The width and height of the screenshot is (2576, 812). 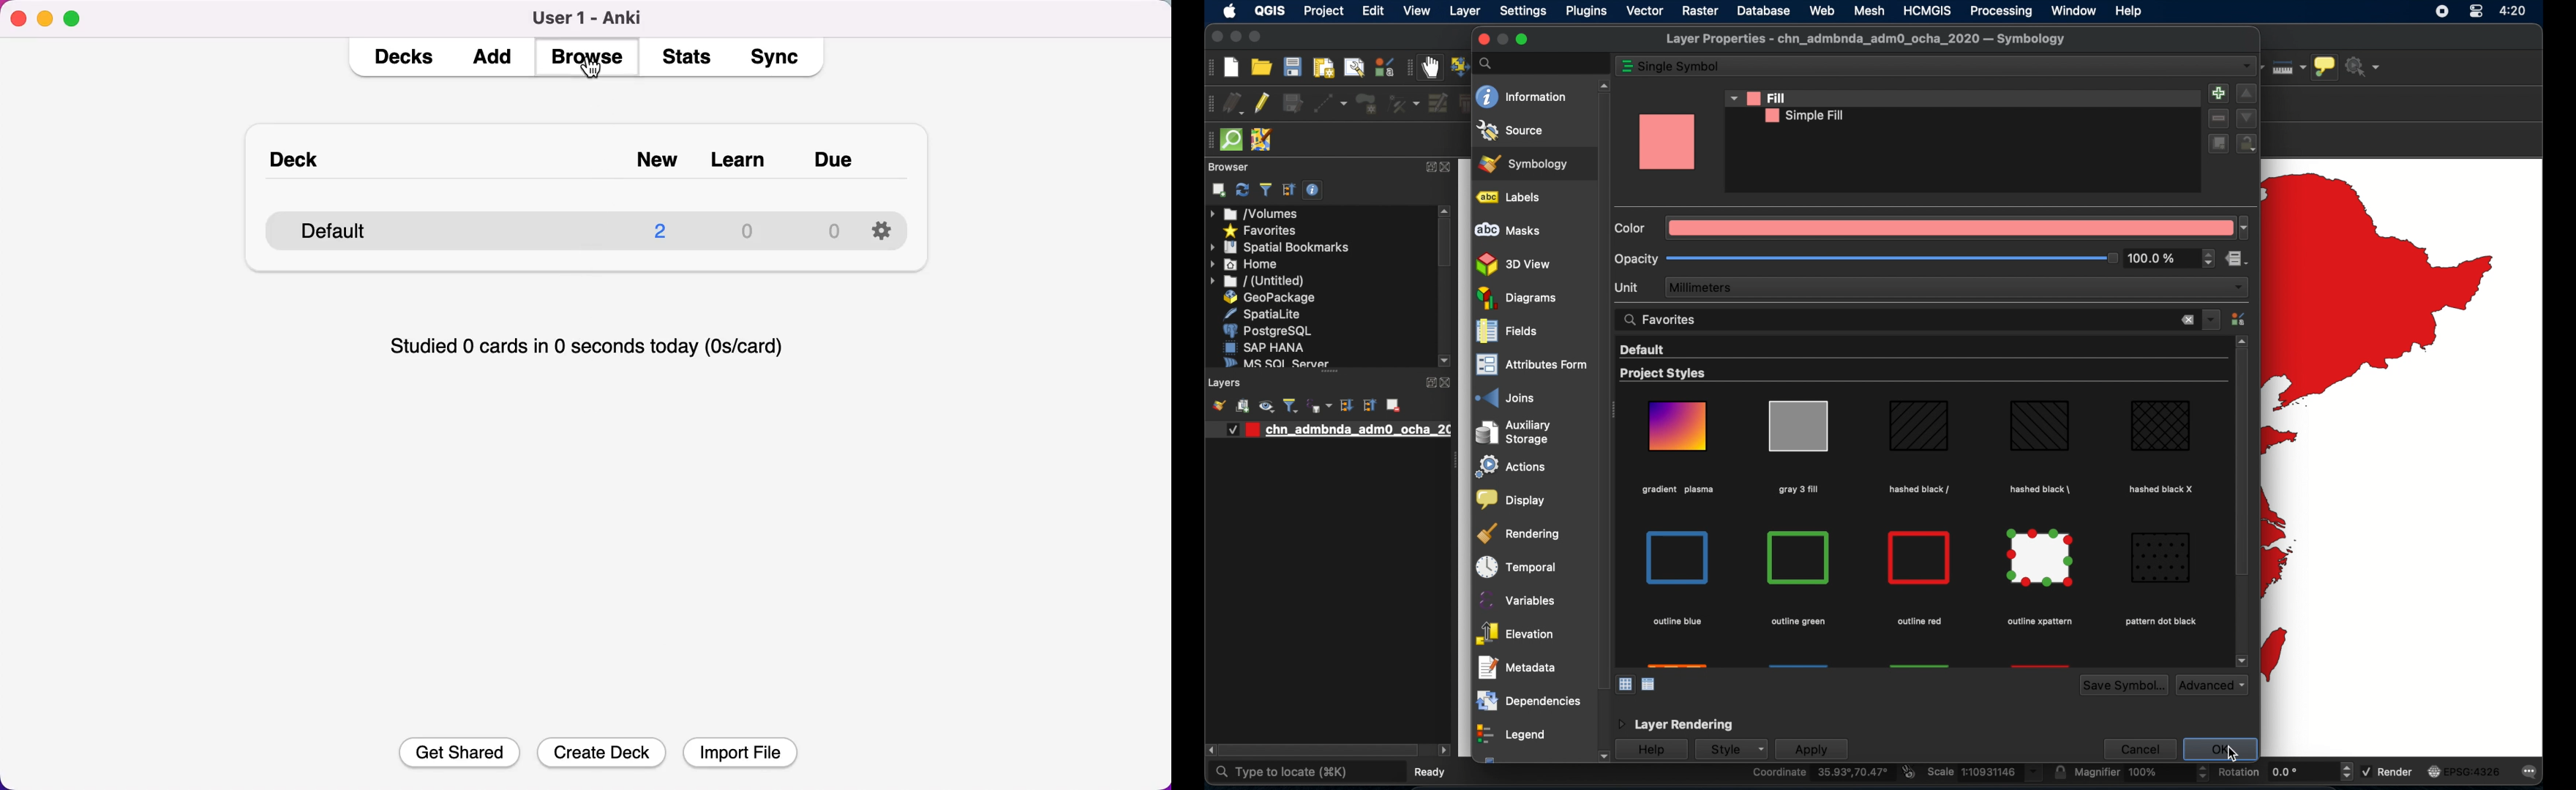 What do you see at coordinates (1446, 361) in the screenshot?
I see `scroll down arrow` at bounding box center [1446, 361].